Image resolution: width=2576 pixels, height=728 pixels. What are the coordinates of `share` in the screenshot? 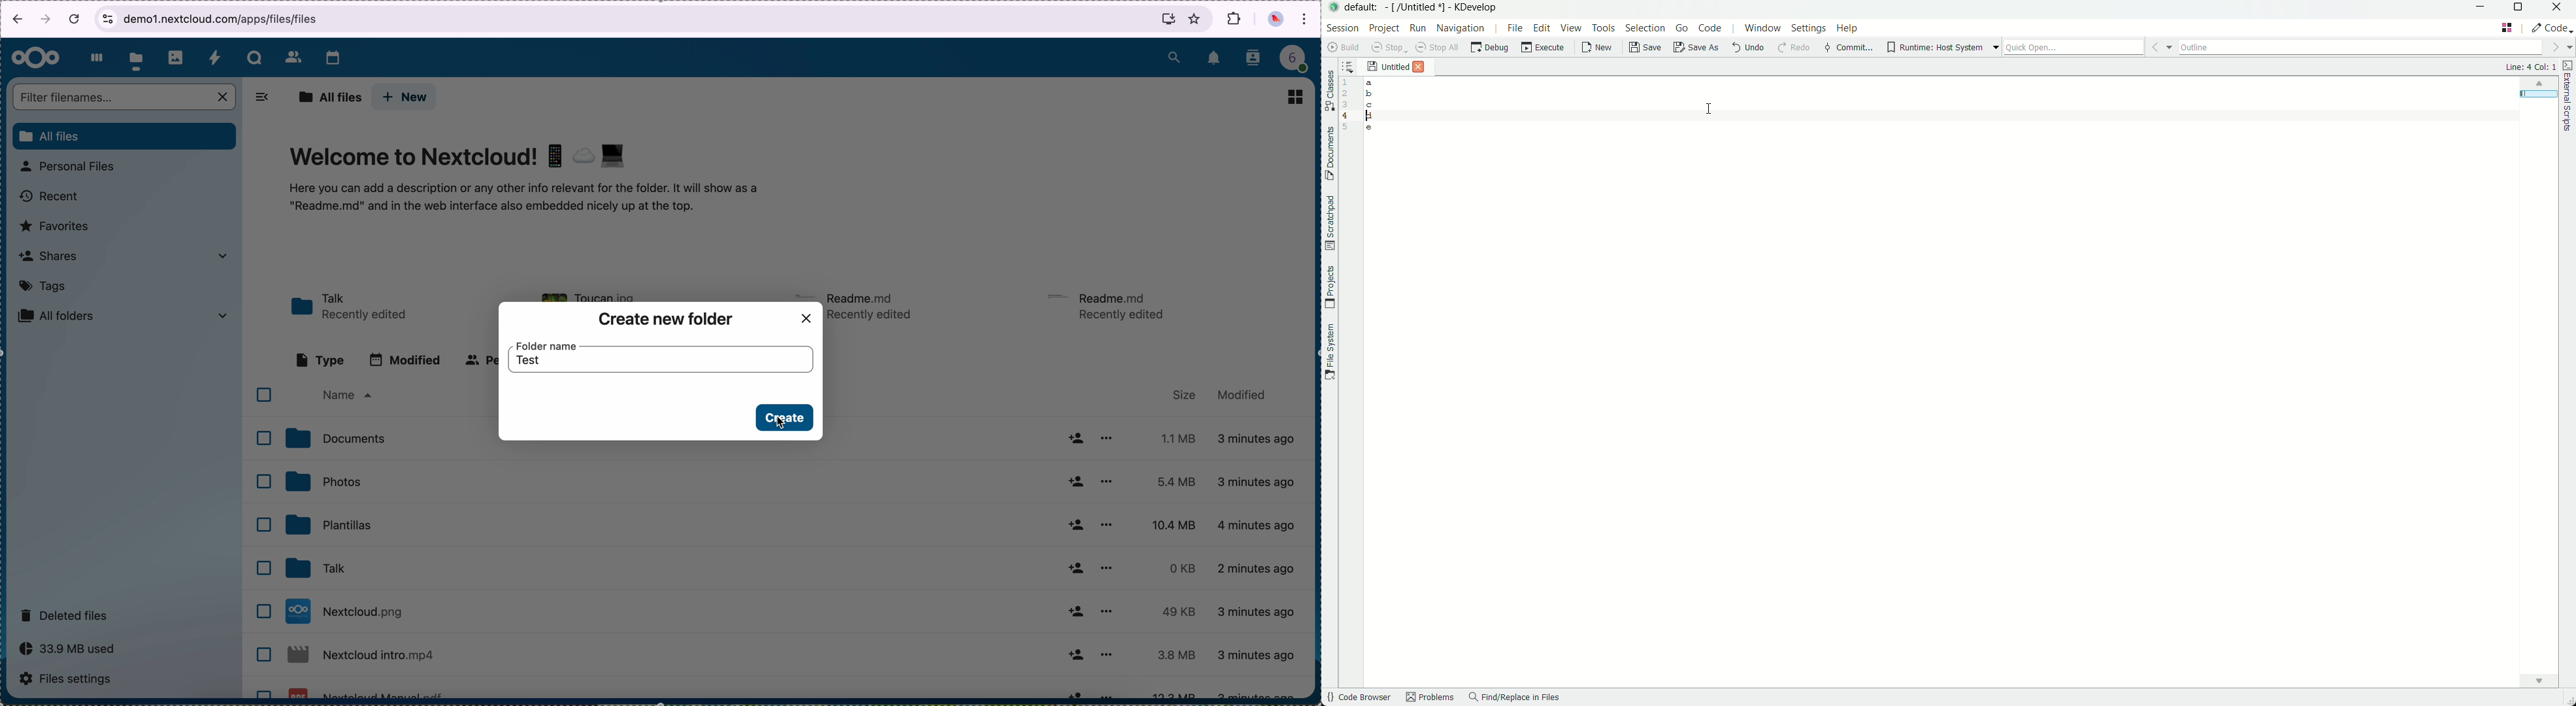 It's located at (1076, 611).